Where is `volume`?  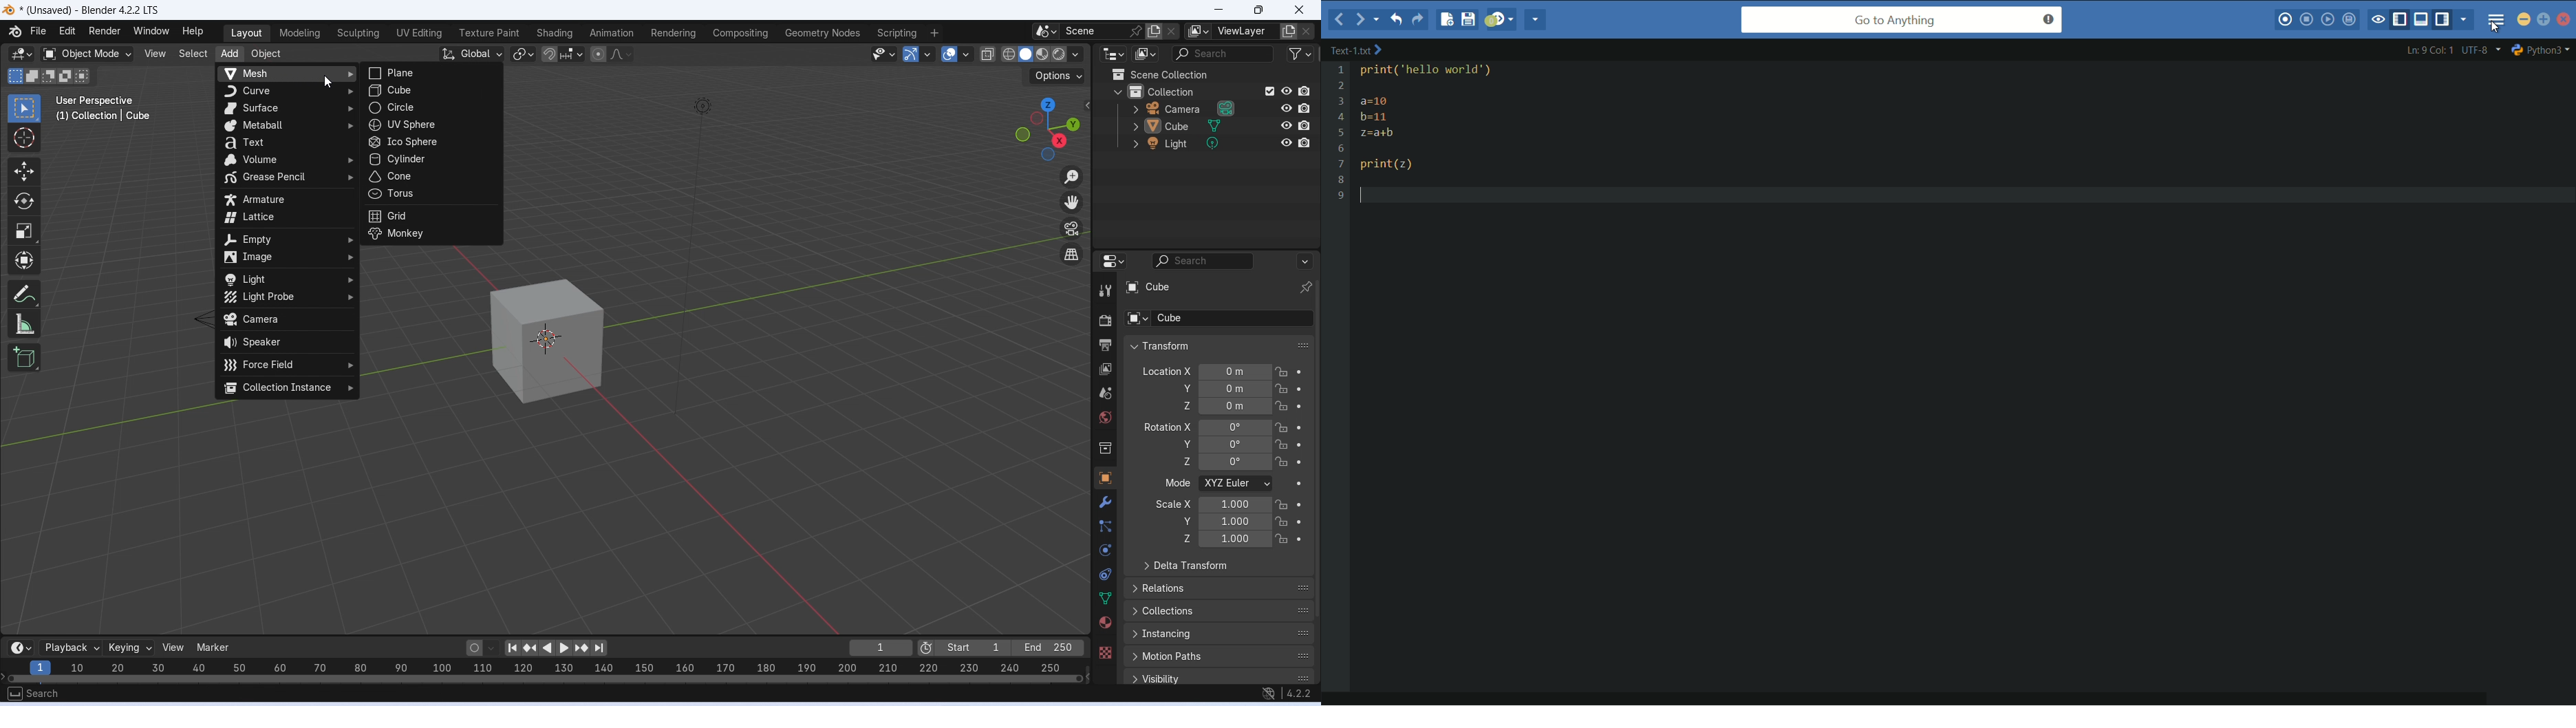 volume is located at coordinates (286, 160).